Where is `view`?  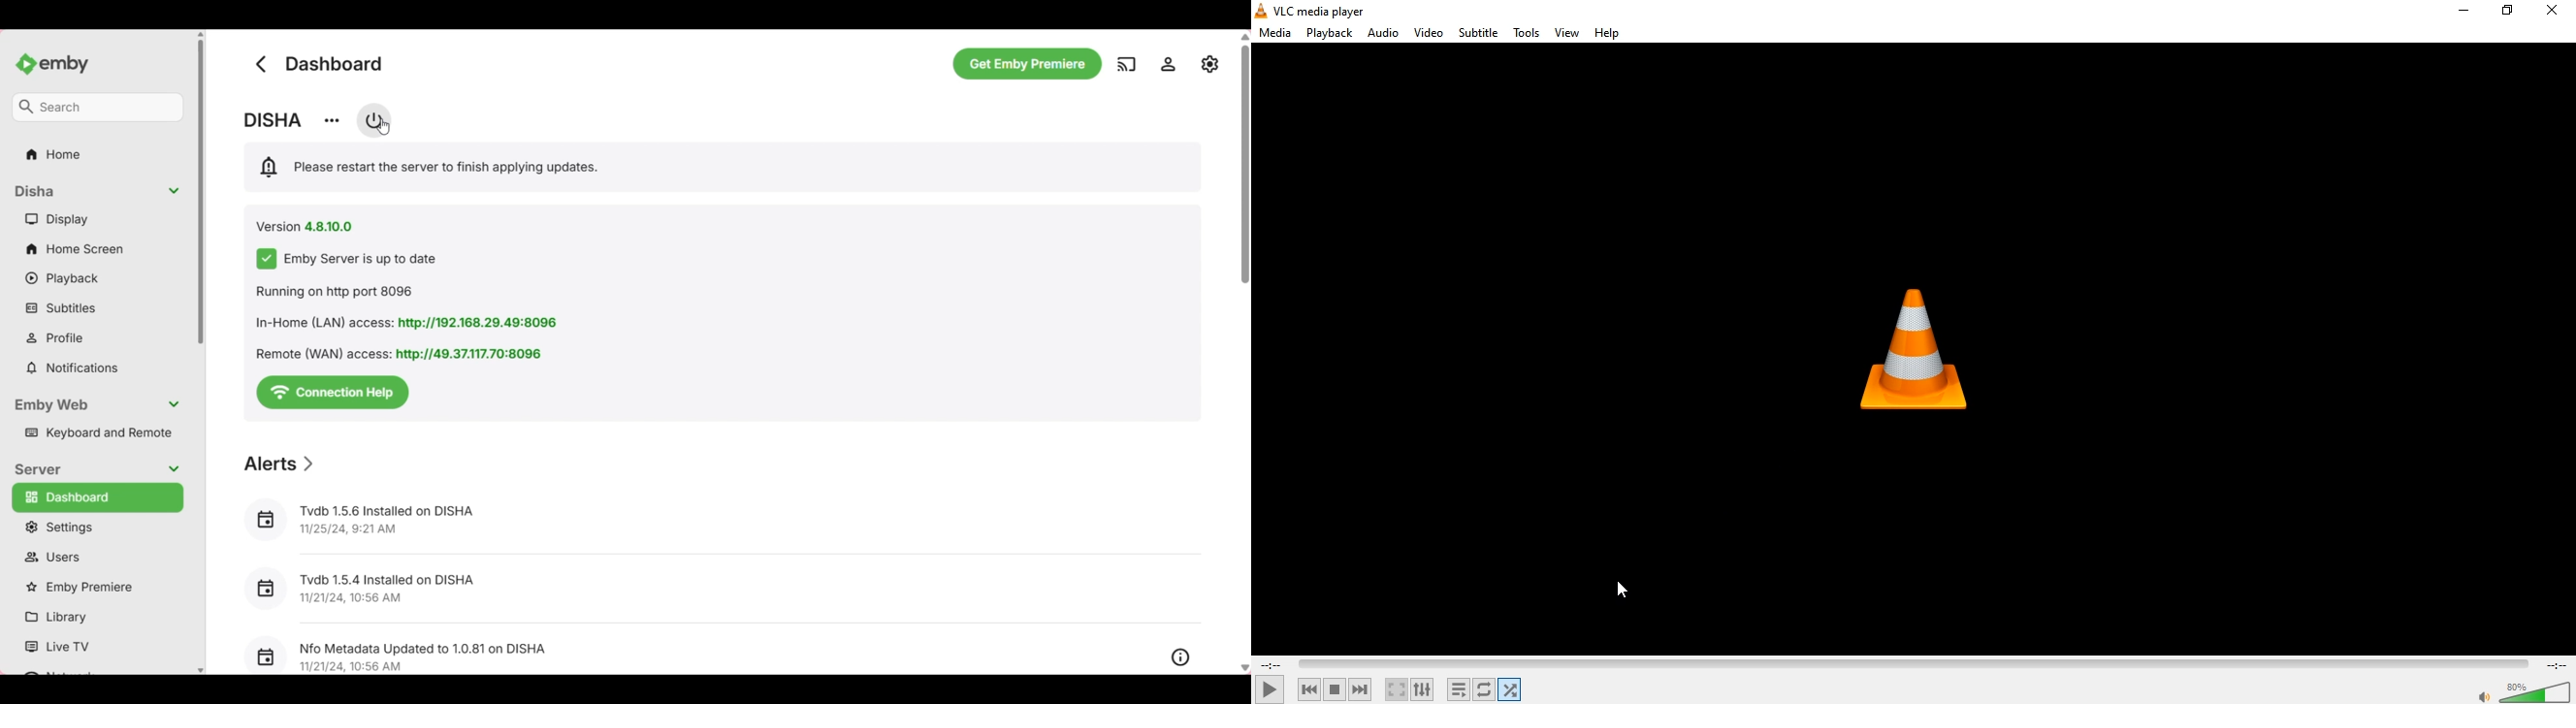
view is located at coordinates (1569, 33).